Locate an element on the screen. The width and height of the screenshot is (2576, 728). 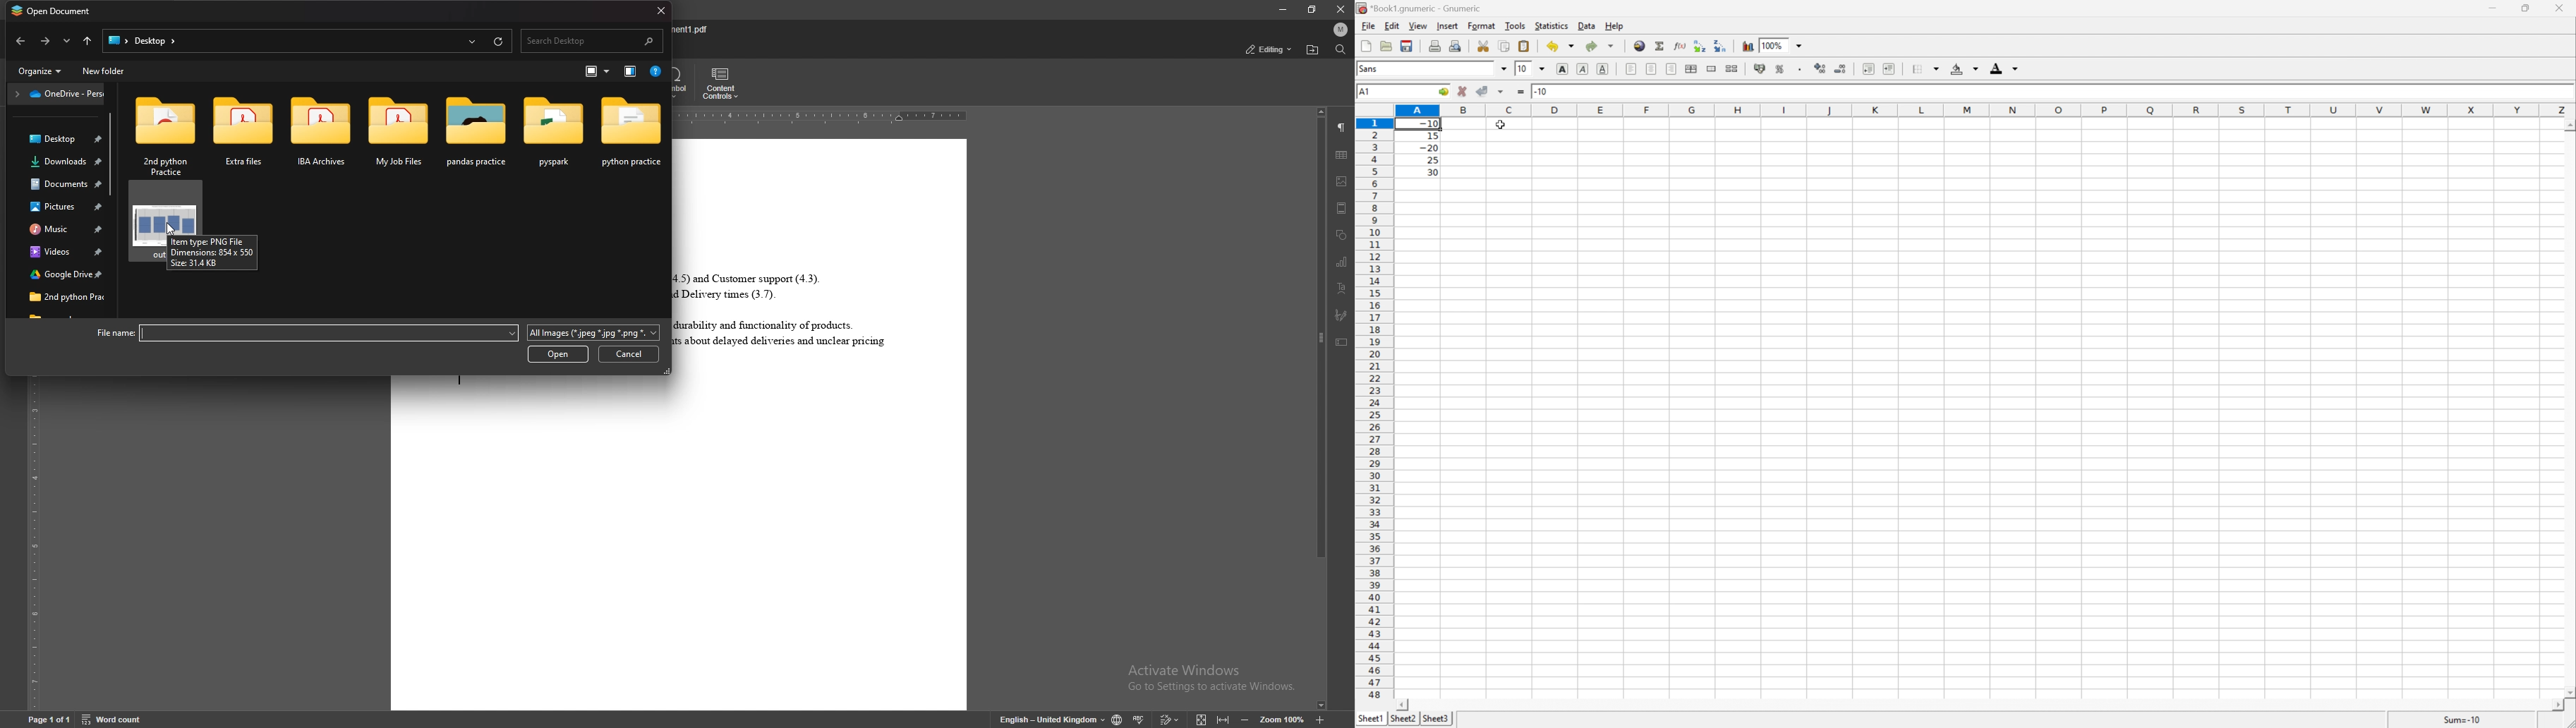
cancel is located at coordinates (629, 355).